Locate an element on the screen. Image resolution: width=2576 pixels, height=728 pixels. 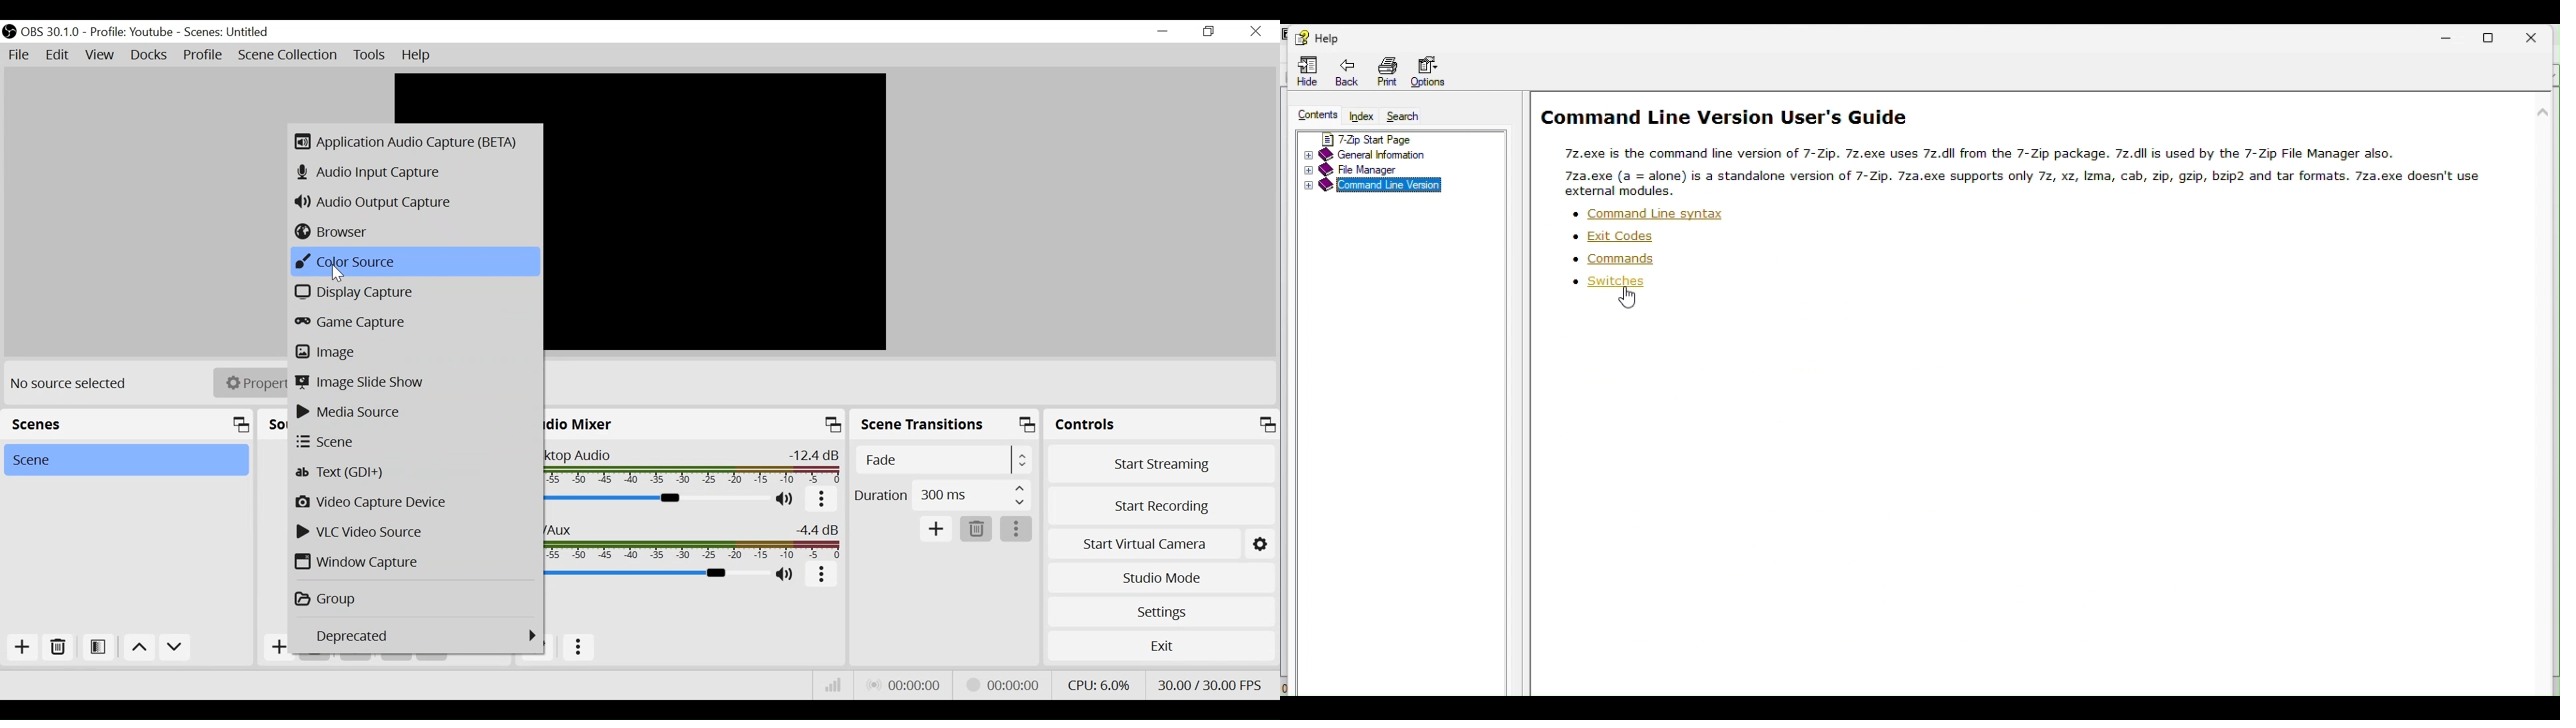
VLC Video Source is located at coordinates (413, 533).